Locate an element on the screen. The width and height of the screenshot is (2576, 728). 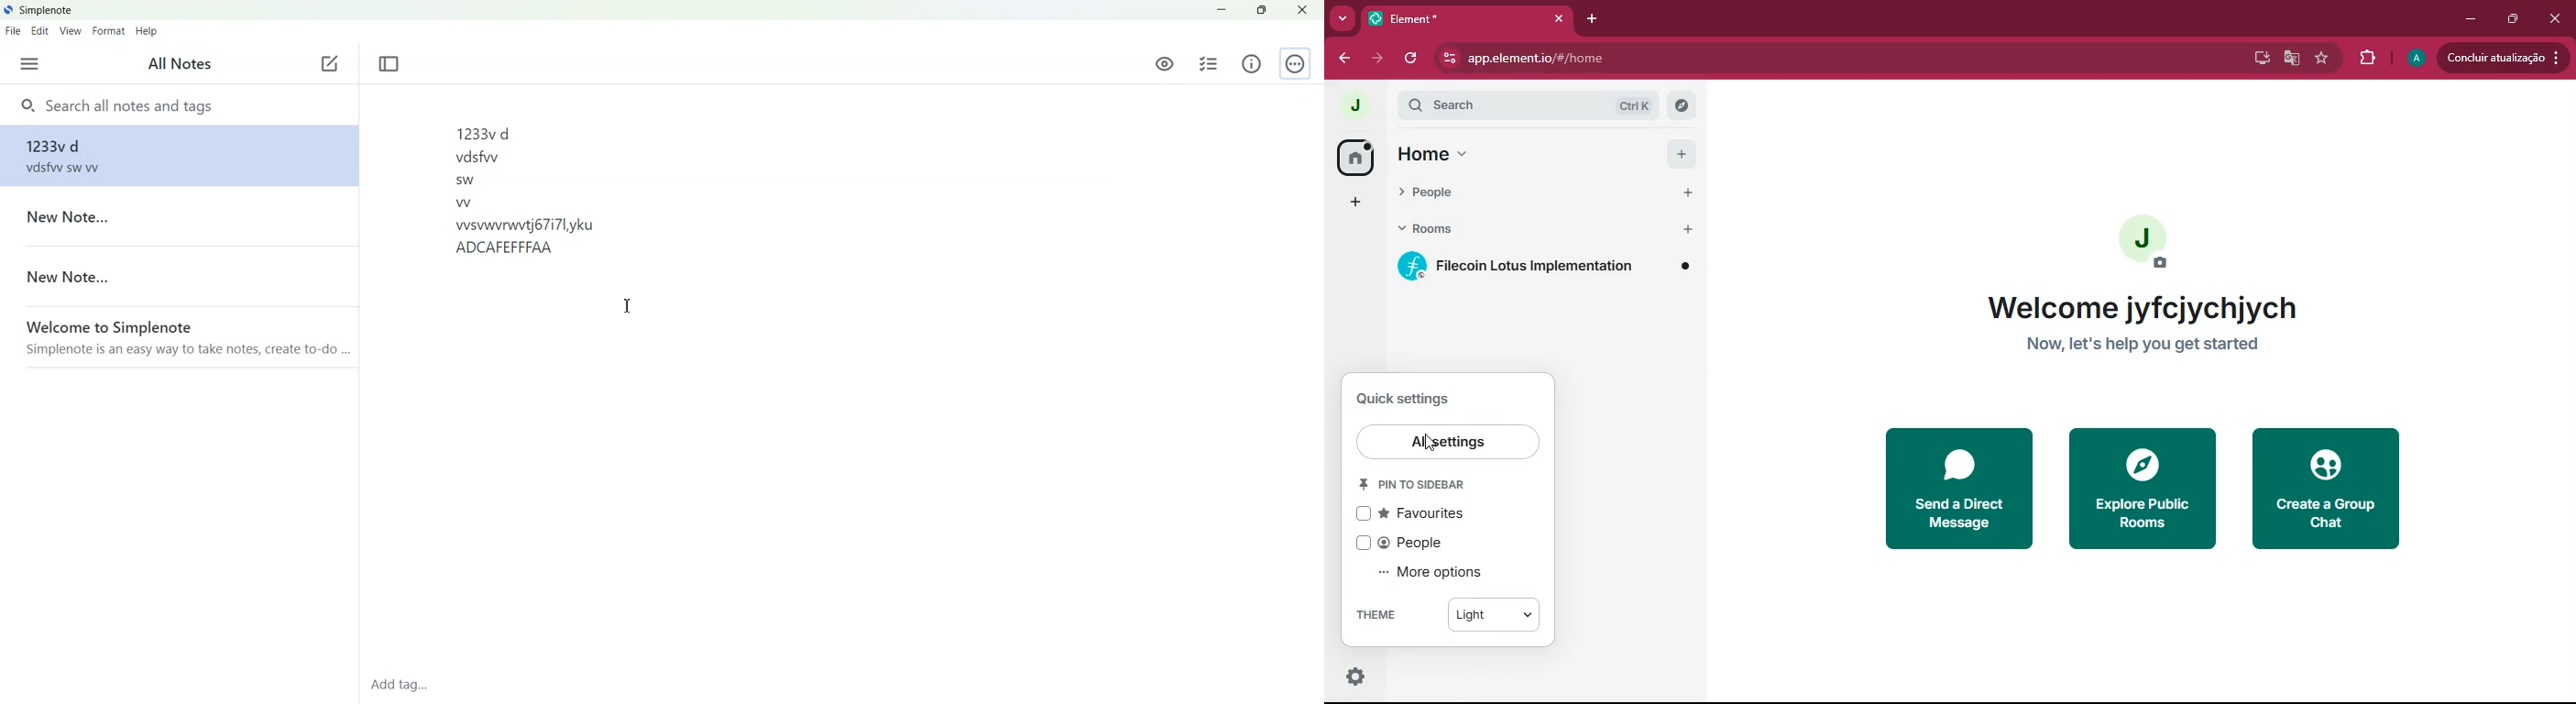
1233 d sw W wewwwwwt6771 yku ADCAFEFFFAA is located at coordinates (840, 382).